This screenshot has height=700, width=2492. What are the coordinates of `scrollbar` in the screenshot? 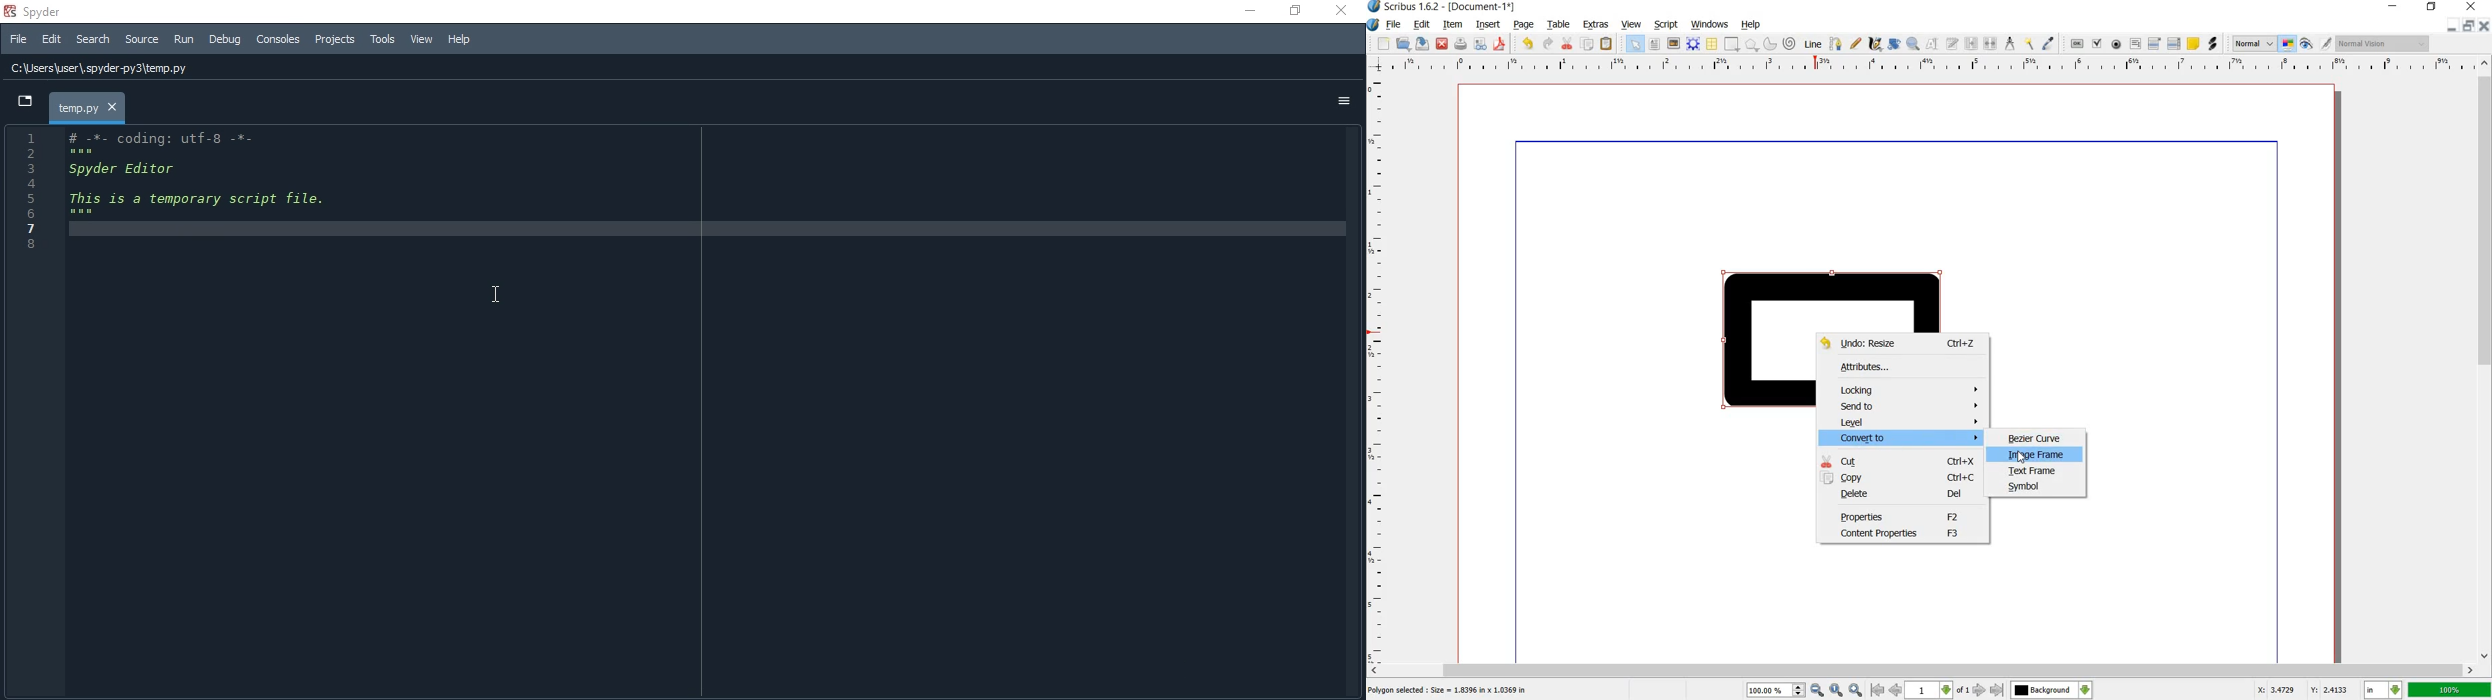 It's located at (2486, 361).